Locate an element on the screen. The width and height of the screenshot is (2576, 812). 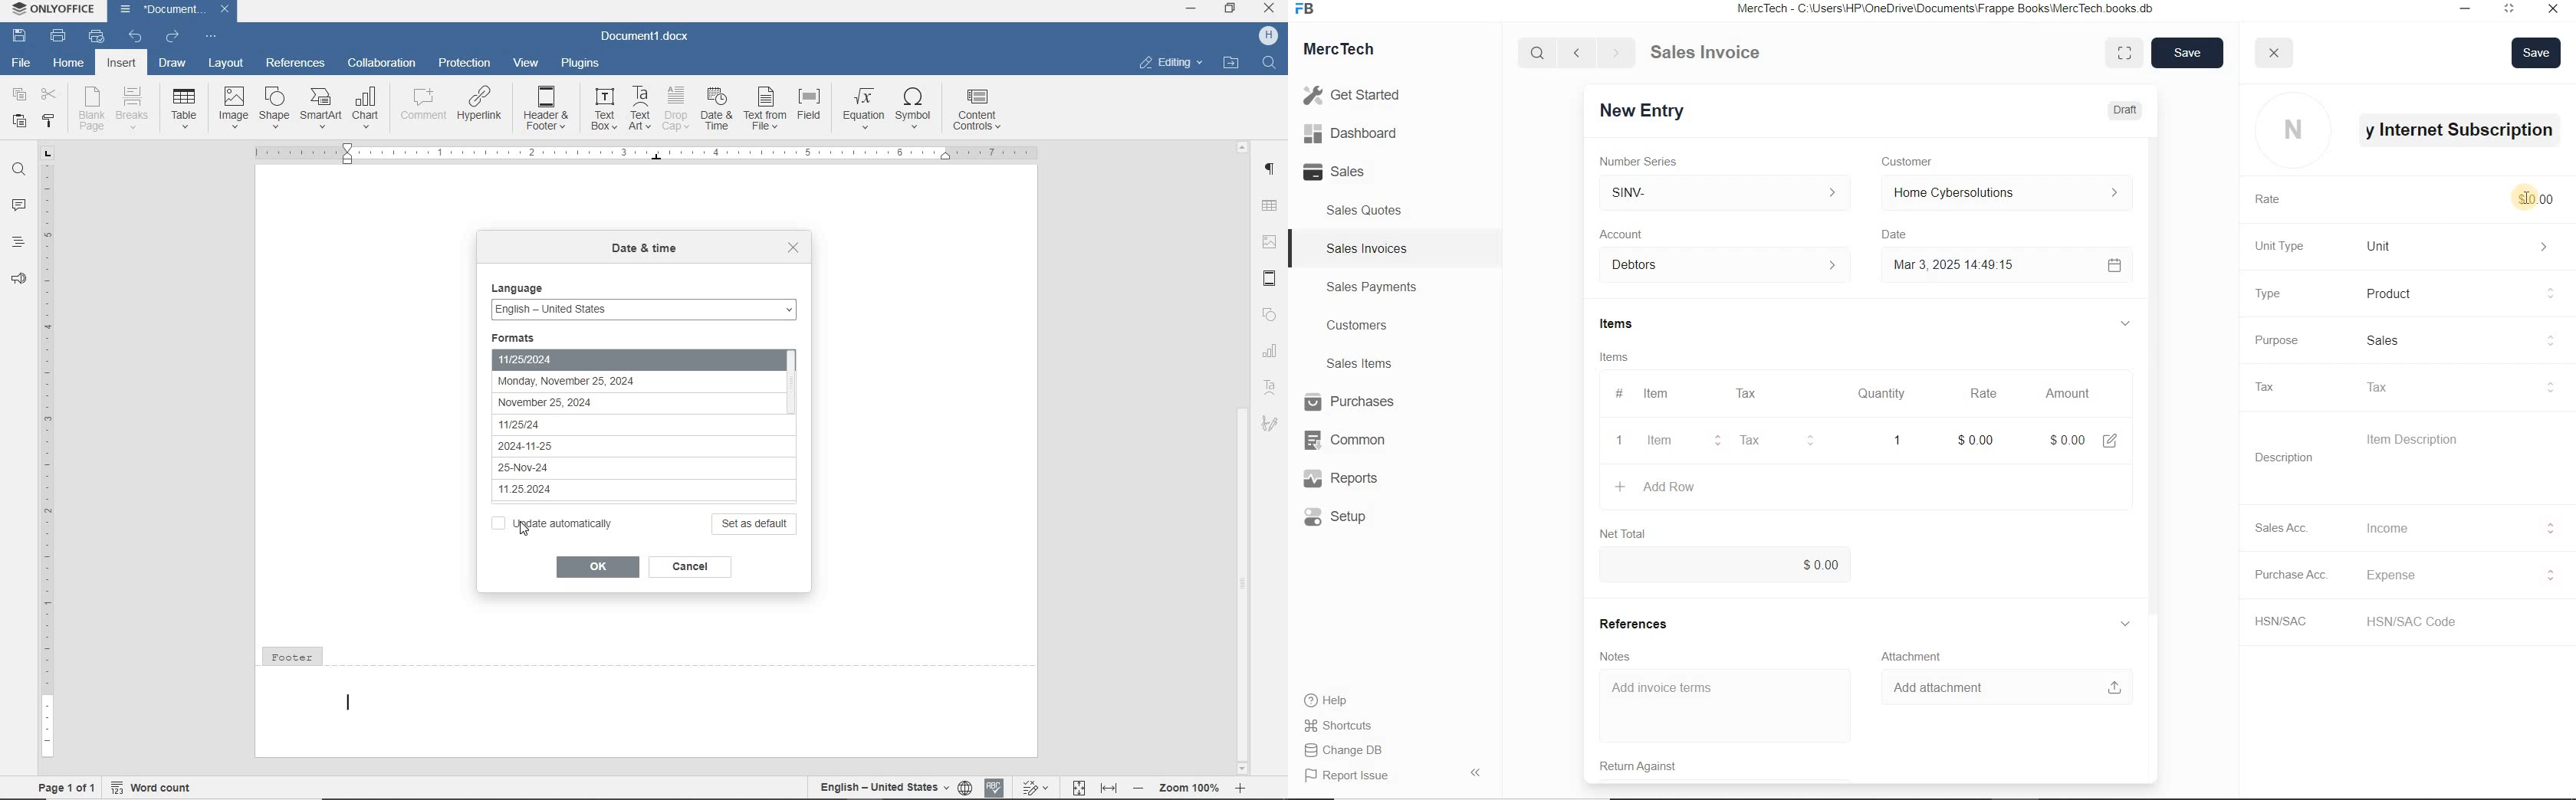
scrollbar is located at coordinates (1243, 457).